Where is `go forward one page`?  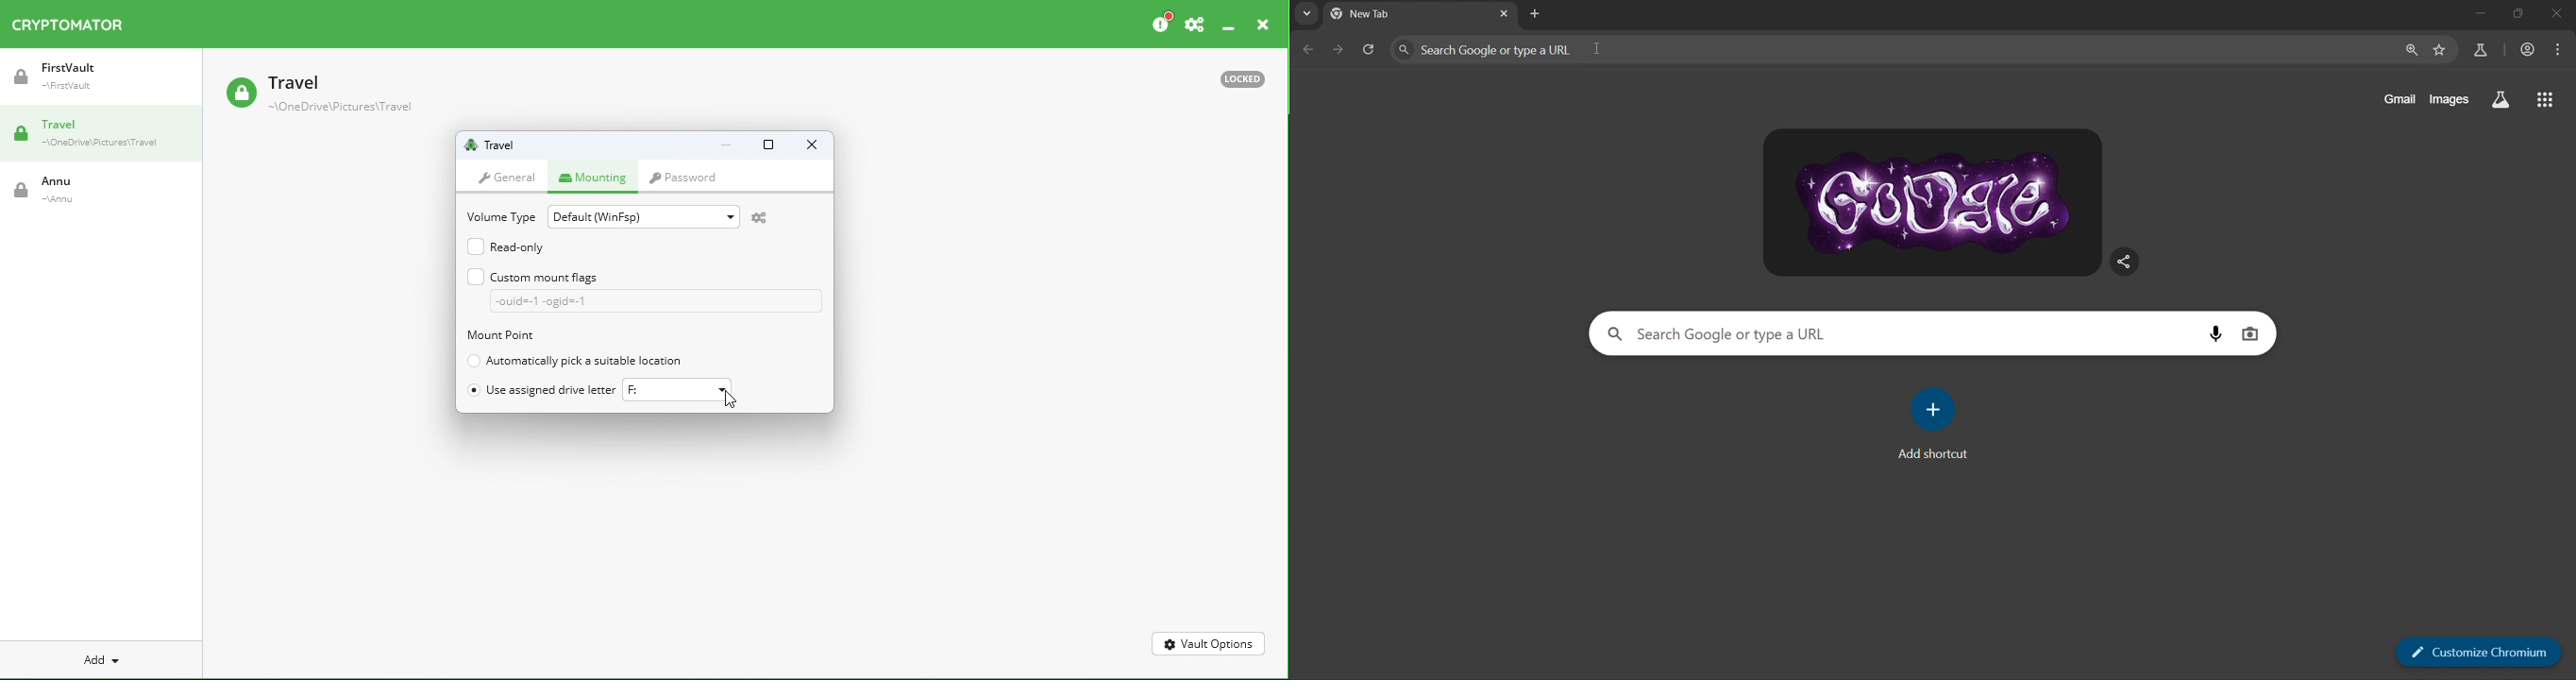 go forward one page is located at coordinates (1340, 52).